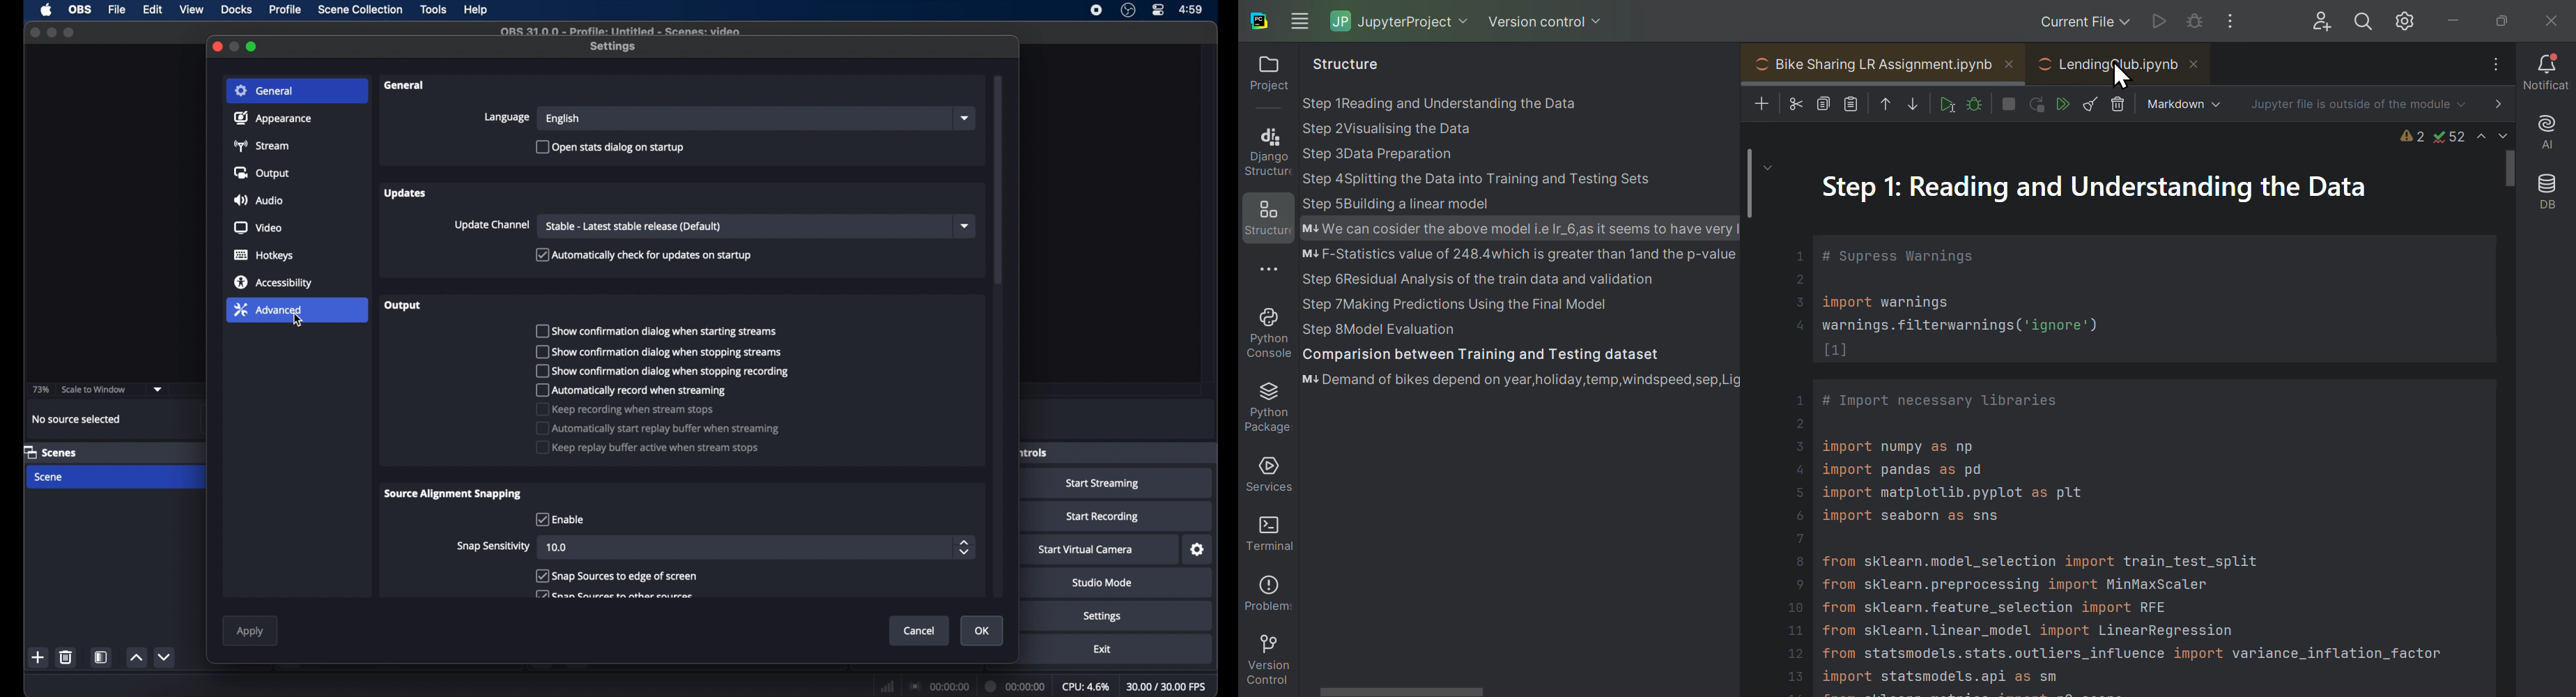  I want to click on Notifications, so click(2548, 74).